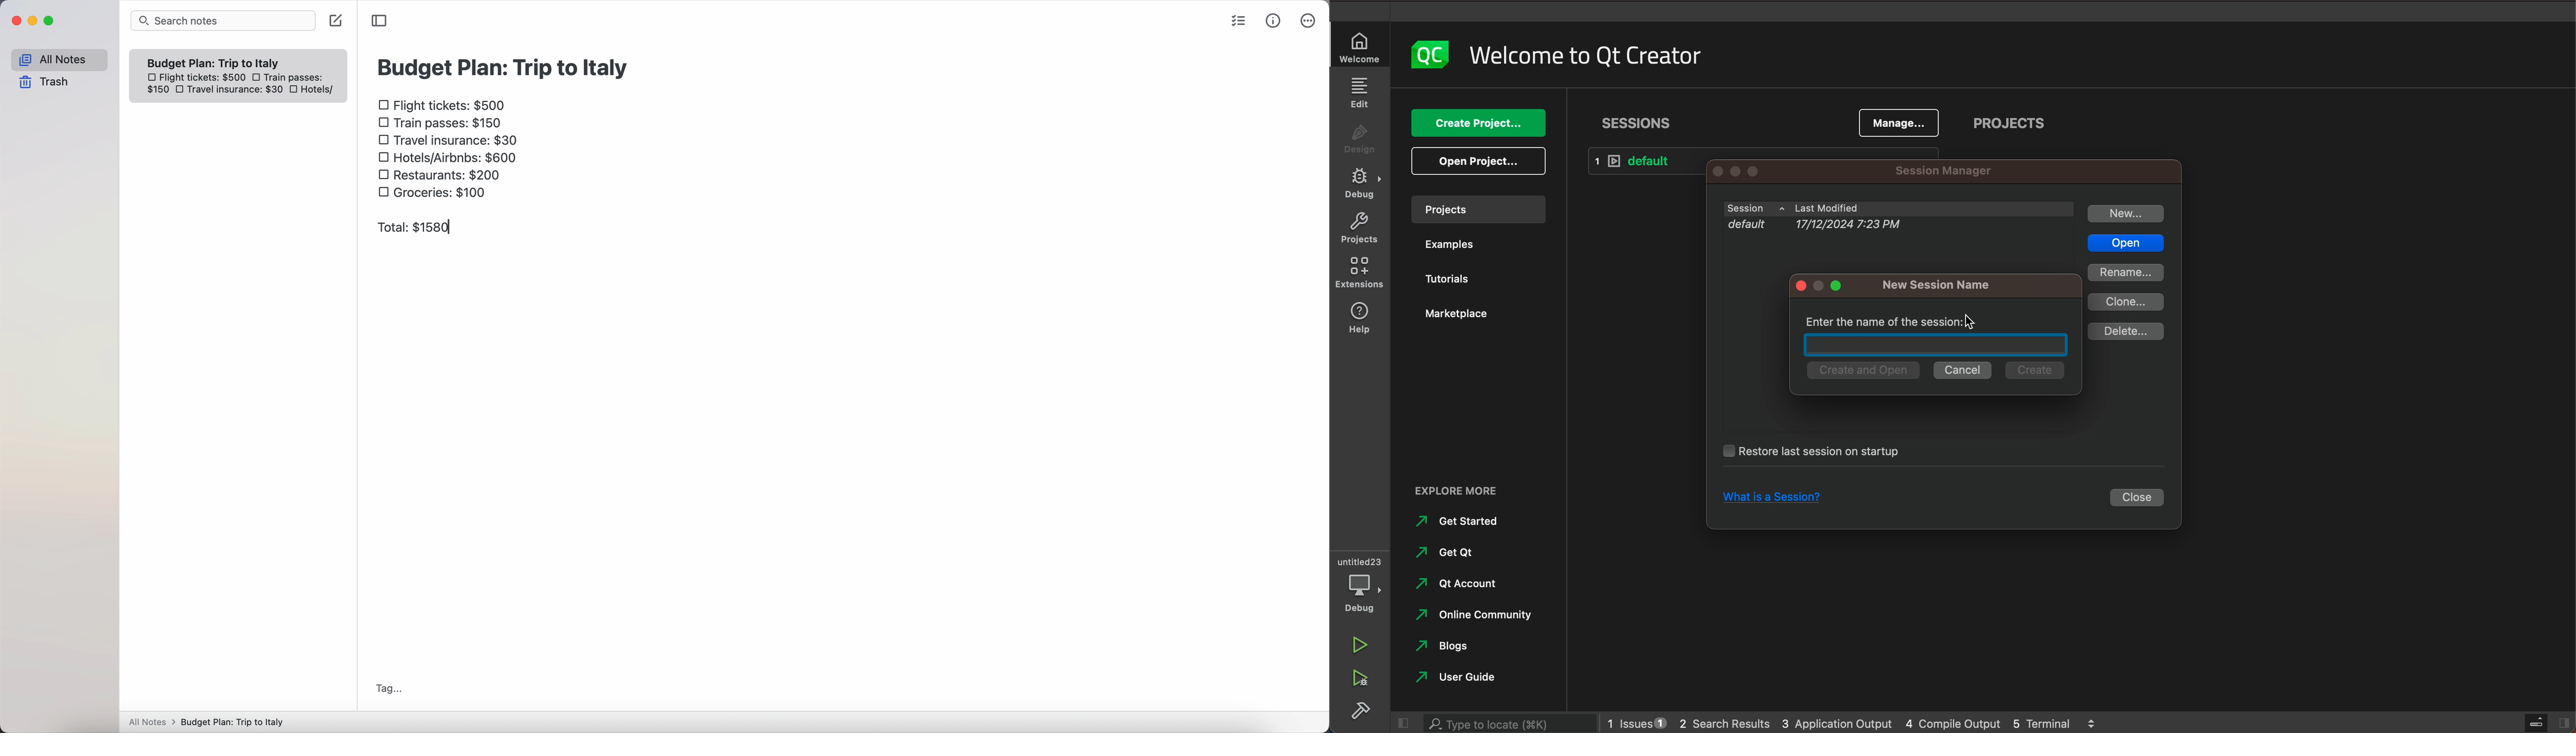 The width and height of the screenshot is (2576, 756). Describe the element at coordinates (505, 66) in the screenshot. I see `budget plan: trip to Italy` at that location.